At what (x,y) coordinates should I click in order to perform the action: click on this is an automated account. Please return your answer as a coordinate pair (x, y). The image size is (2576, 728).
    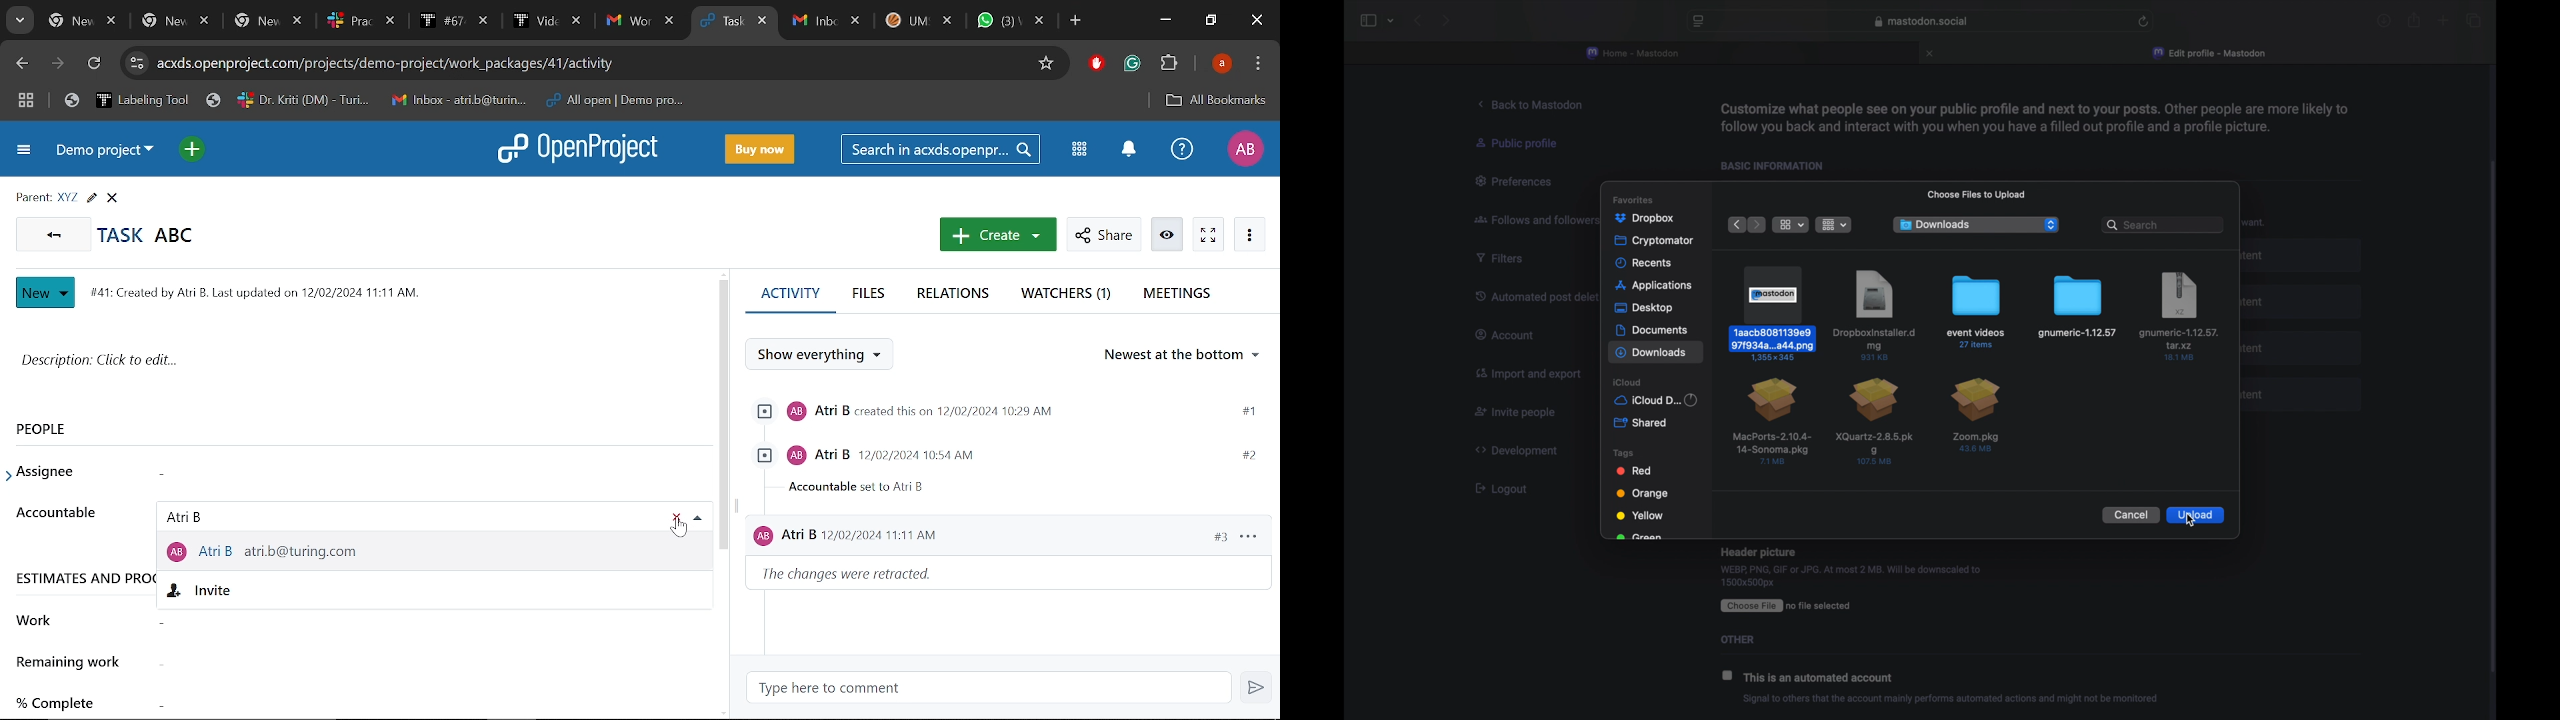
    Looking at the image, I should click on (1823, 679).